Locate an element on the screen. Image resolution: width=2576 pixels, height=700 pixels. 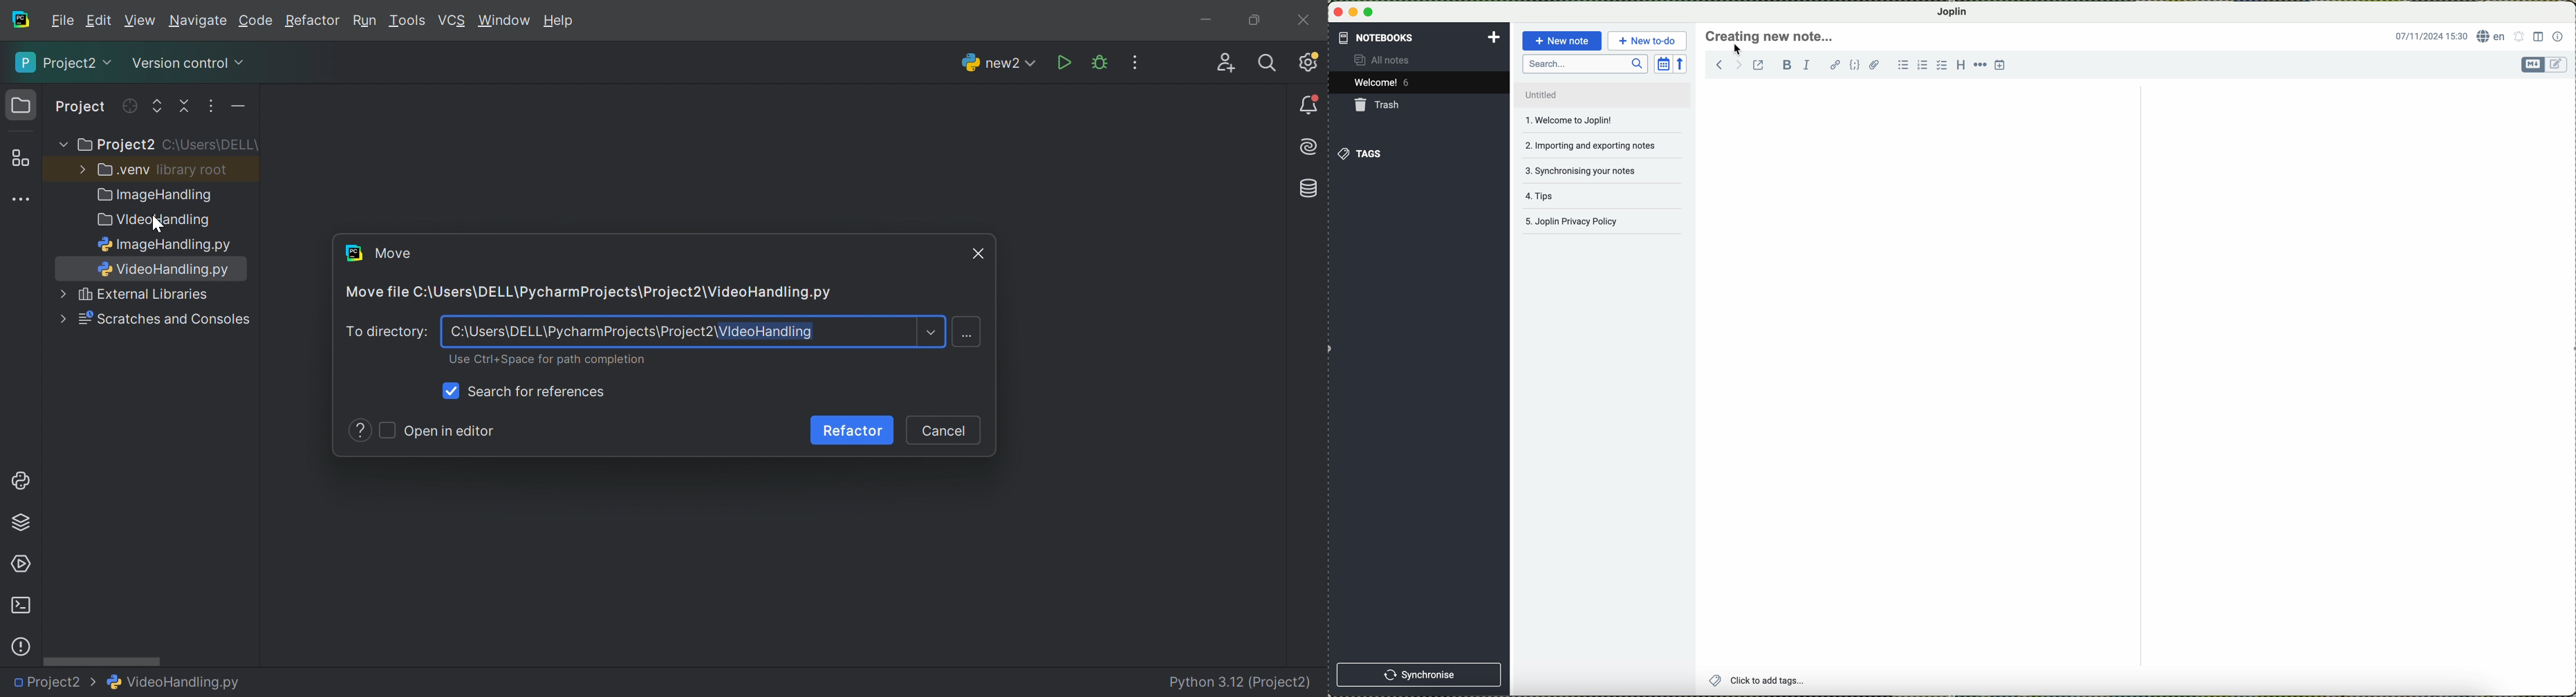
cursor is located at coordinates (1741, 50).